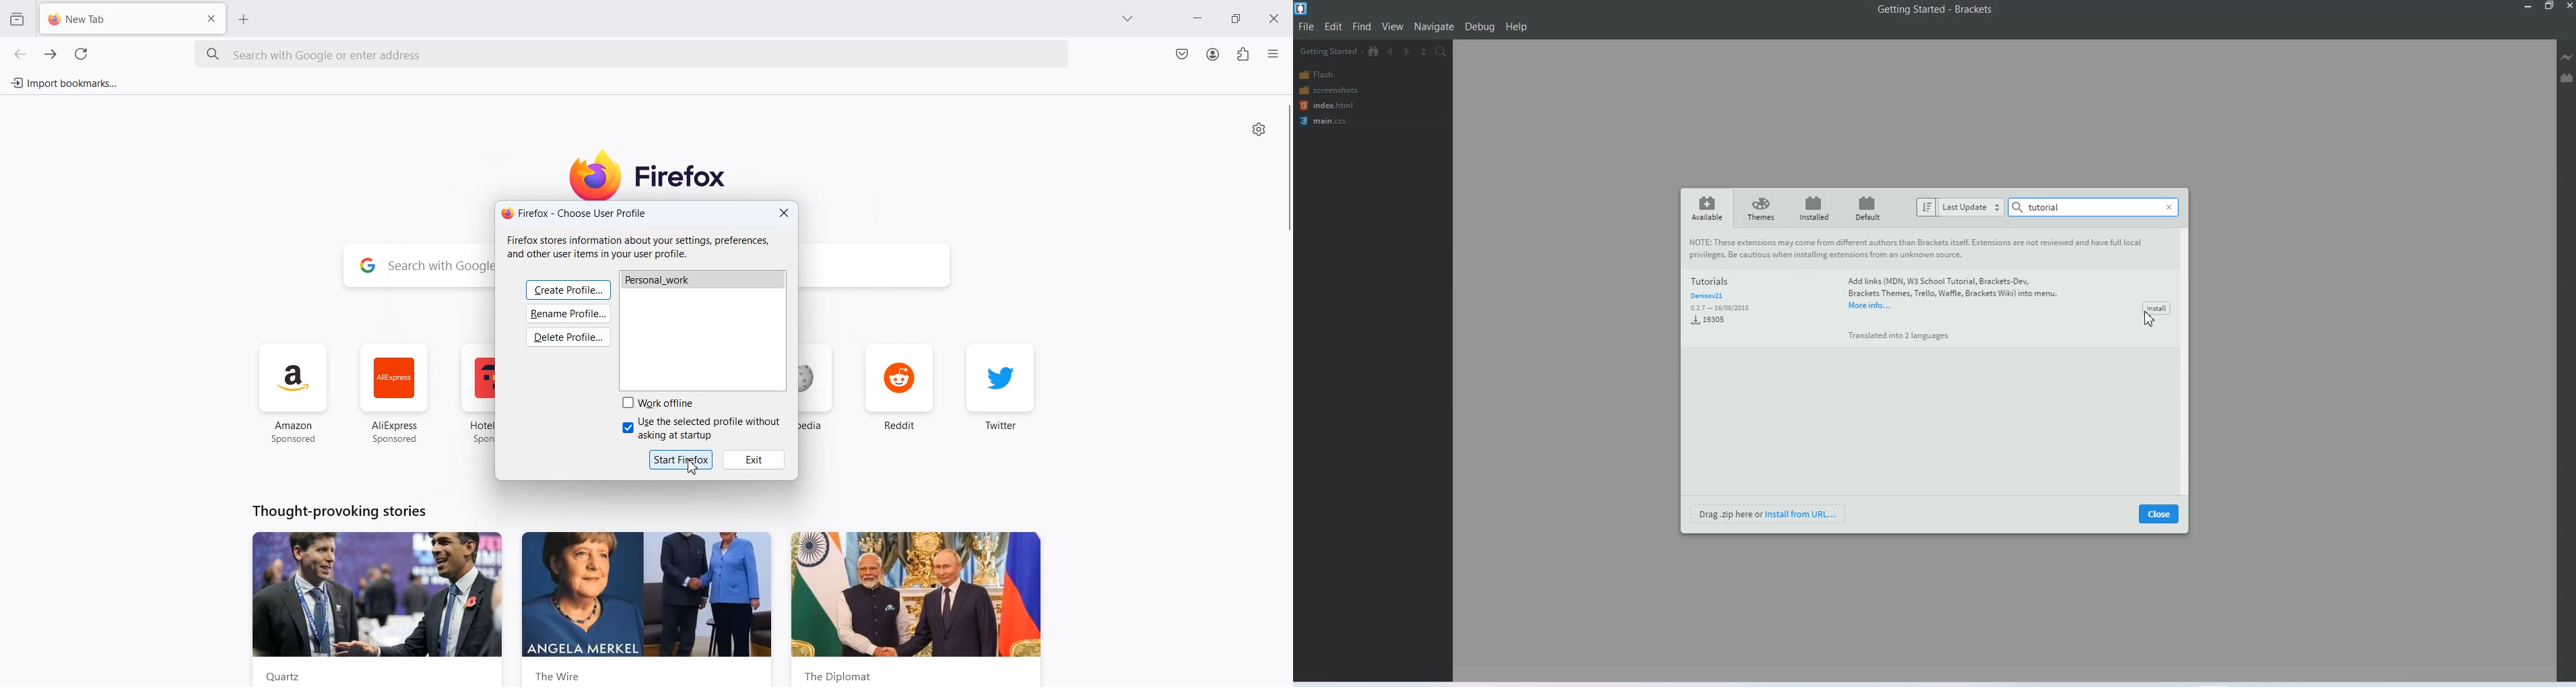  Describe the element at coordinates (2550, 6) in the screenshot. I see `Maximize` at that location.